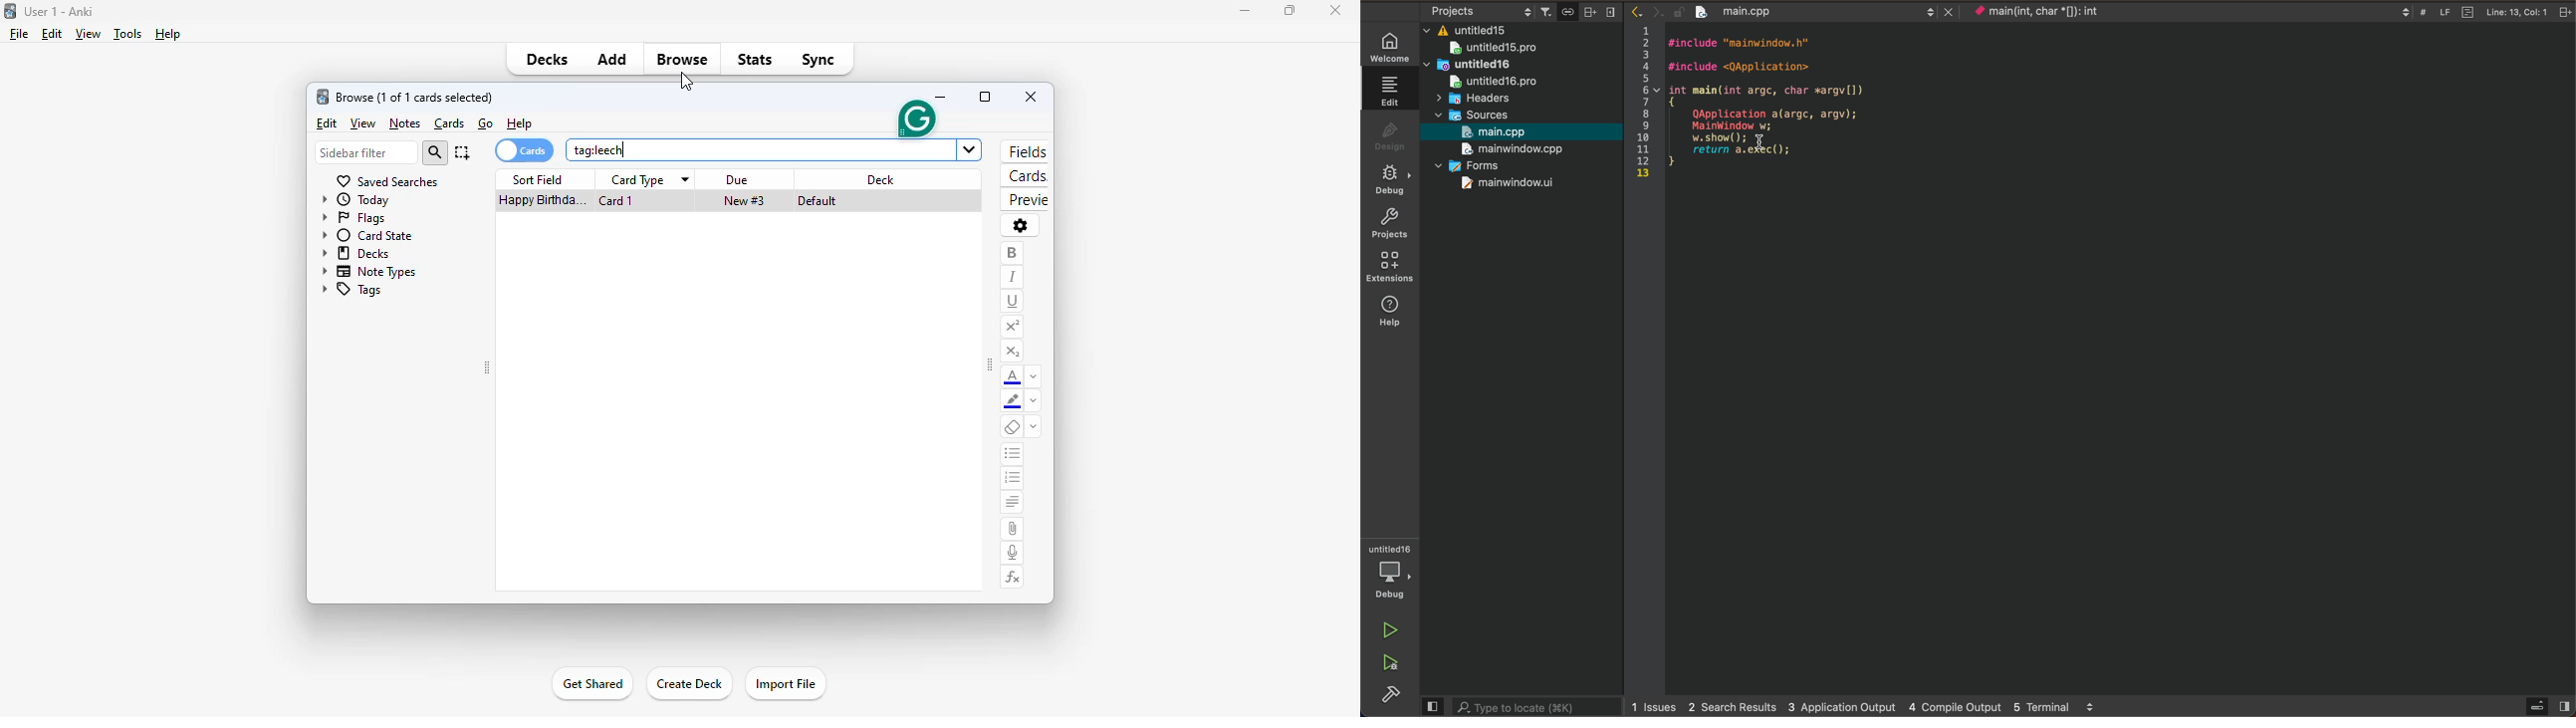 The width and height of the screenshot is (2576, 728). Describe the element at coordinates (1568, 12) in the screenshot. I see `` at that location.